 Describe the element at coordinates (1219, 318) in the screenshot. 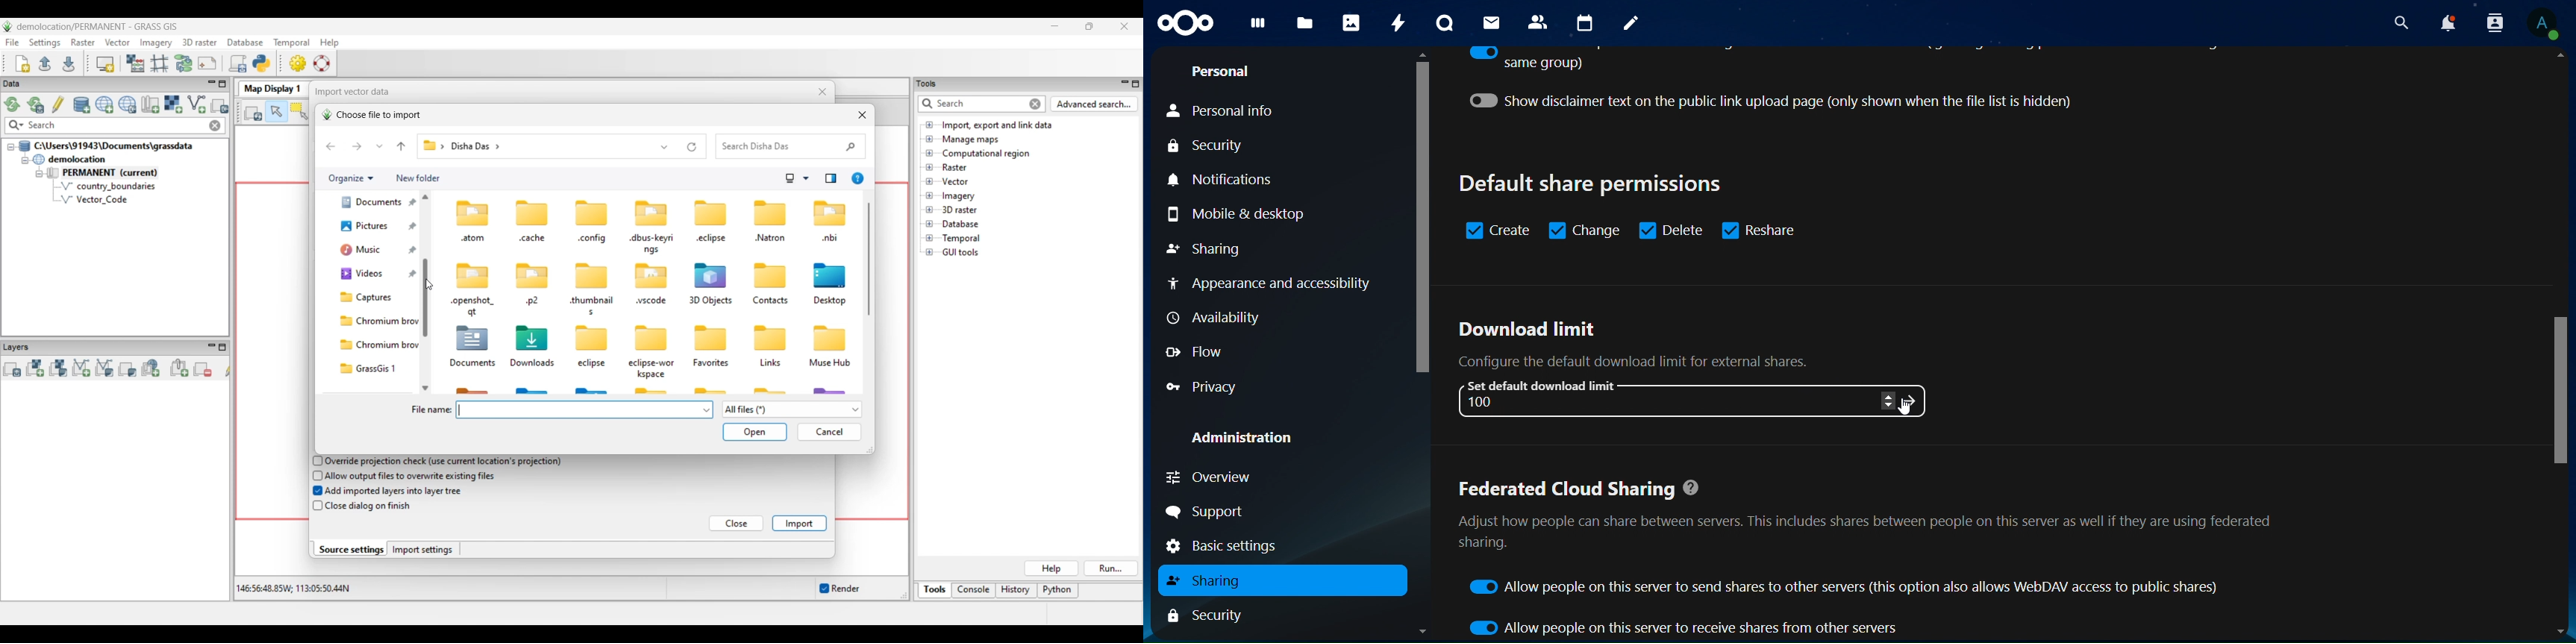

I see `availability` at that location.